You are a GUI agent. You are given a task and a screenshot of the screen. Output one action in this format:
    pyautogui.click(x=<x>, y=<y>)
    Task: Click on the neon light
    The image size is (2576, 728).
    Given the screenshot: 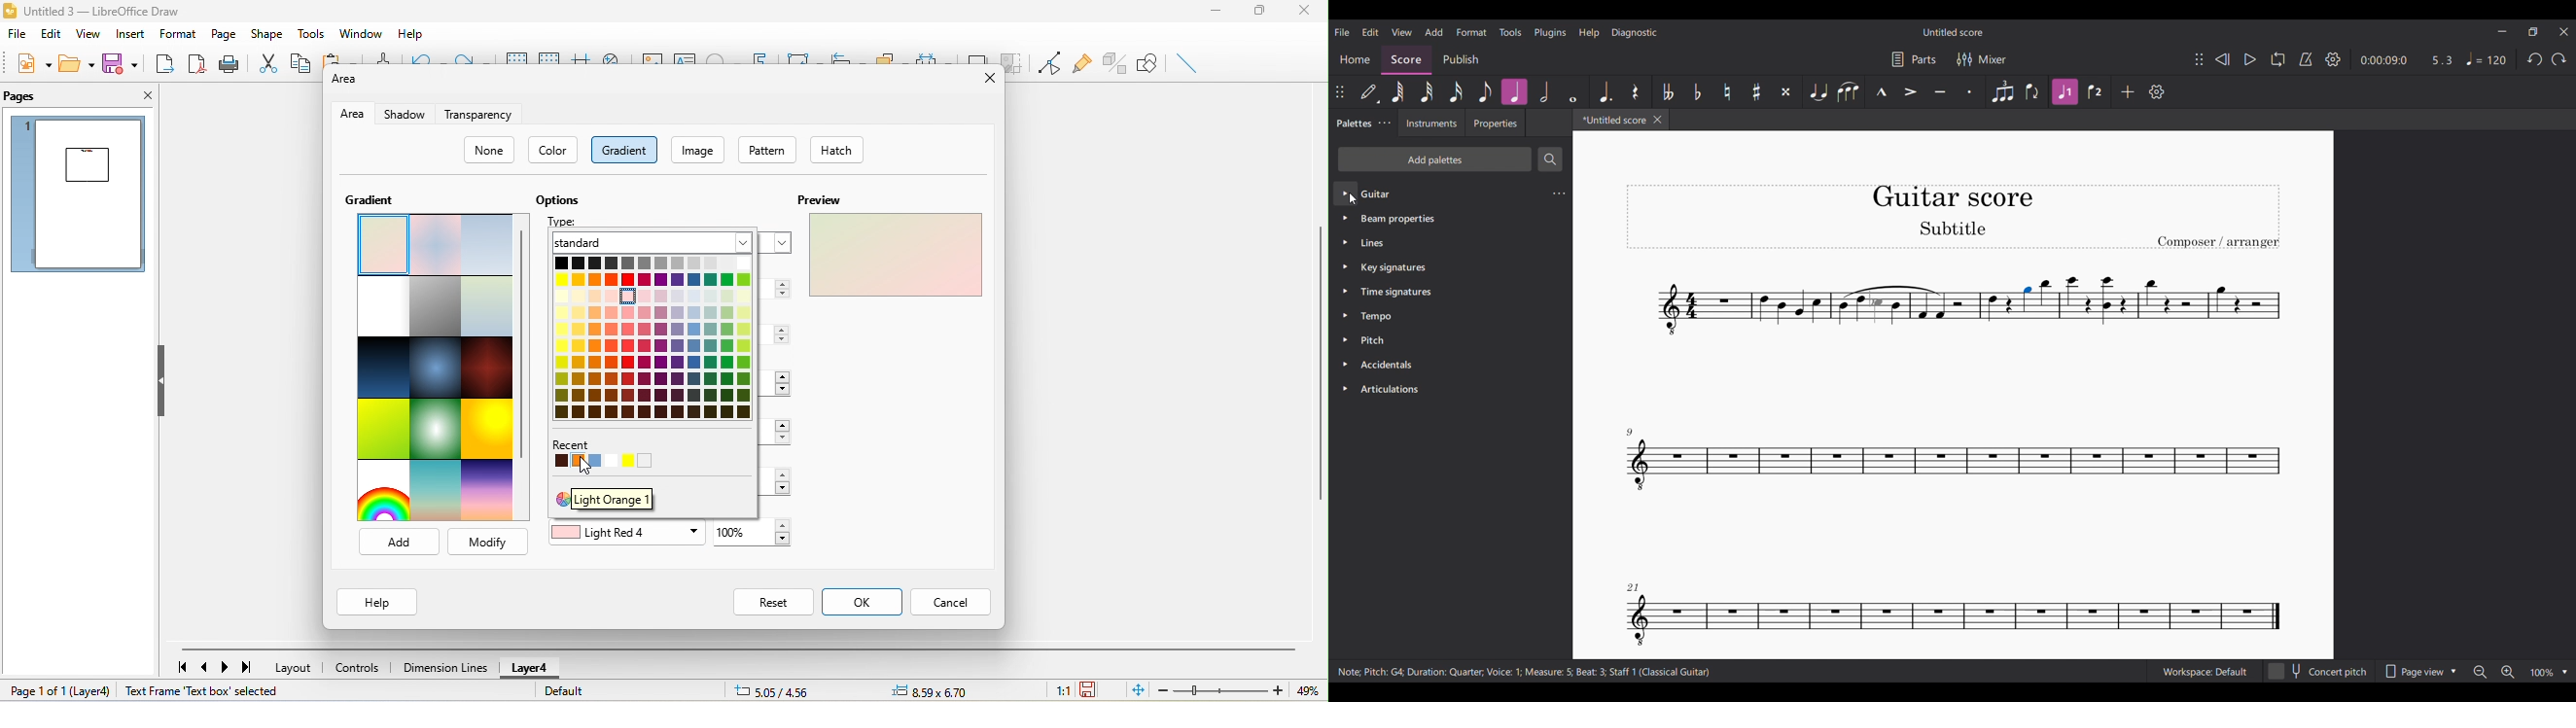 What is the action you would take?
    pyautogui.click(x=435, y=428)
    